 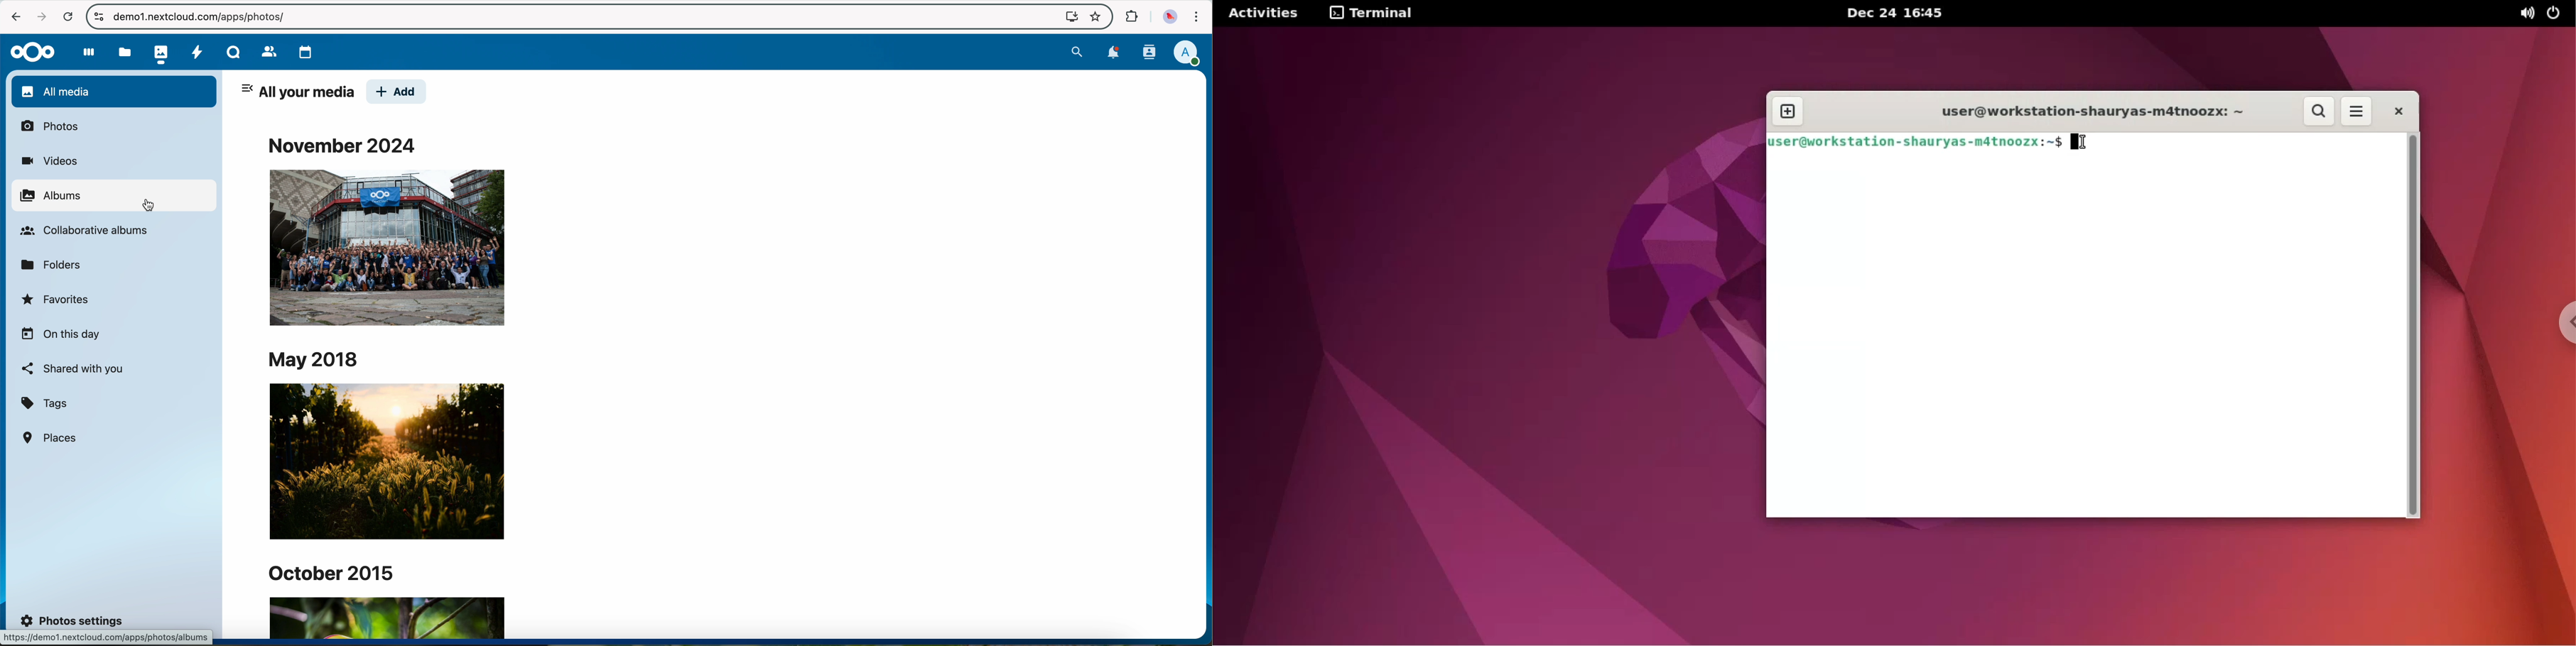 What do you see at coordinates (245, 87) in the screenshot?
I see `hide tab` at bounding box center [245, 87].